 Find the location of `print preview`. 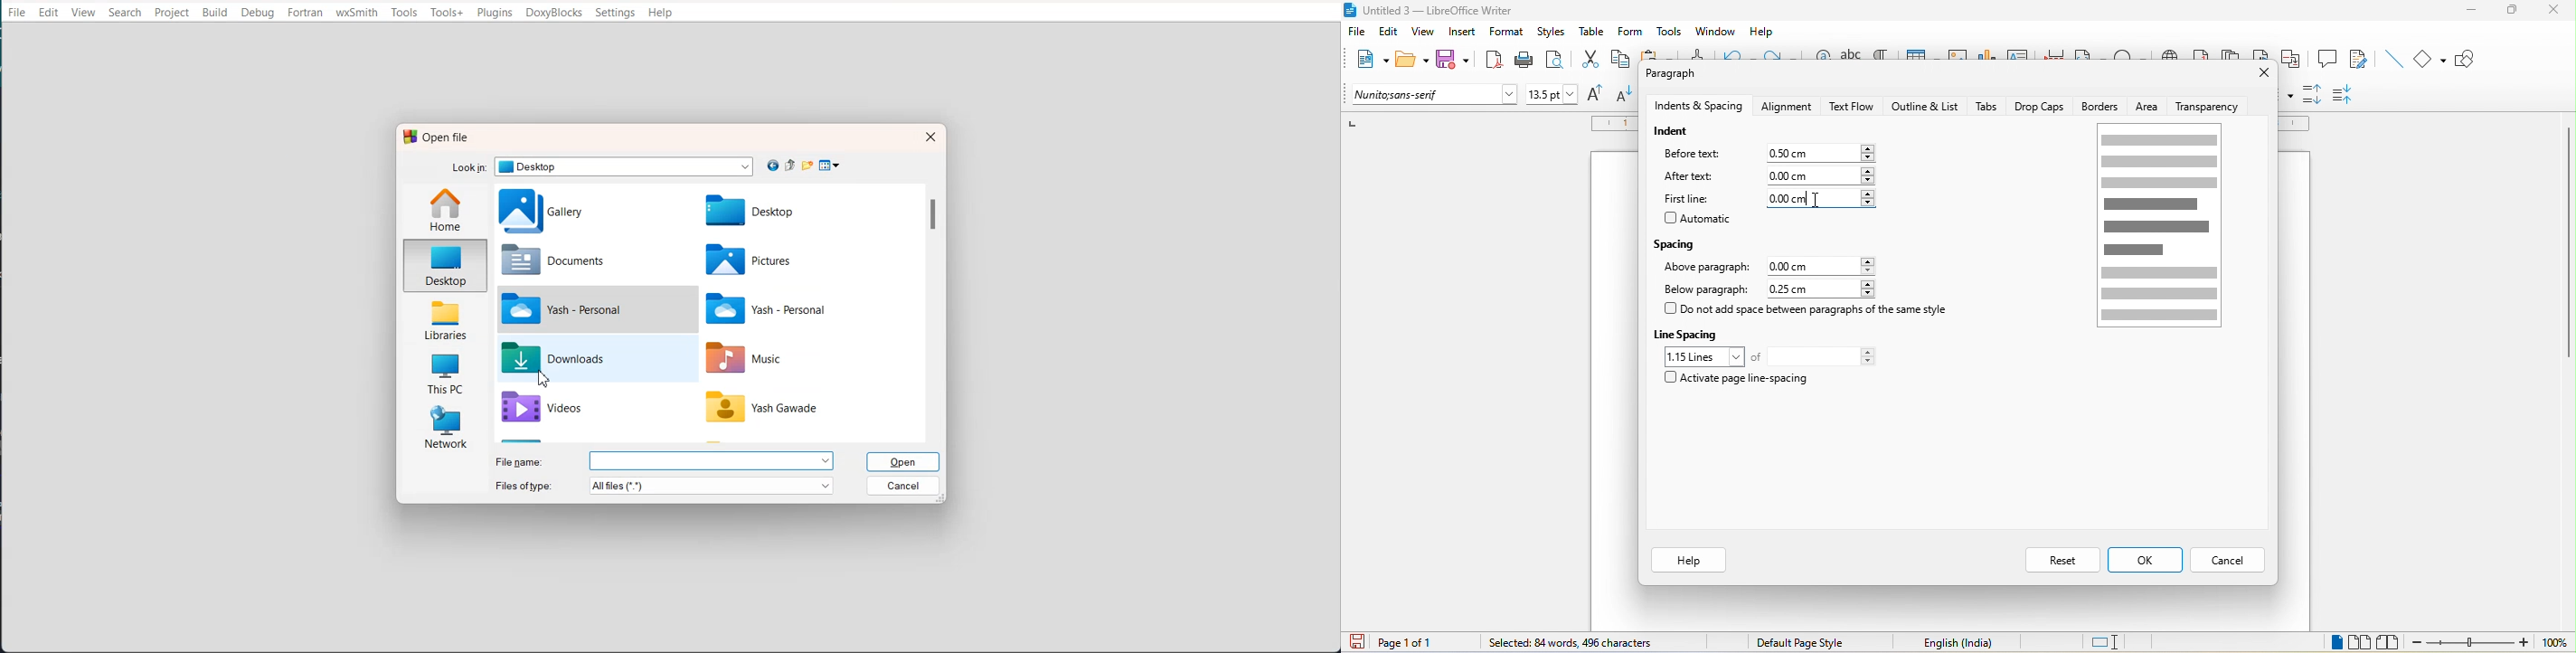

print preview is located at coordinates (1559, 60).